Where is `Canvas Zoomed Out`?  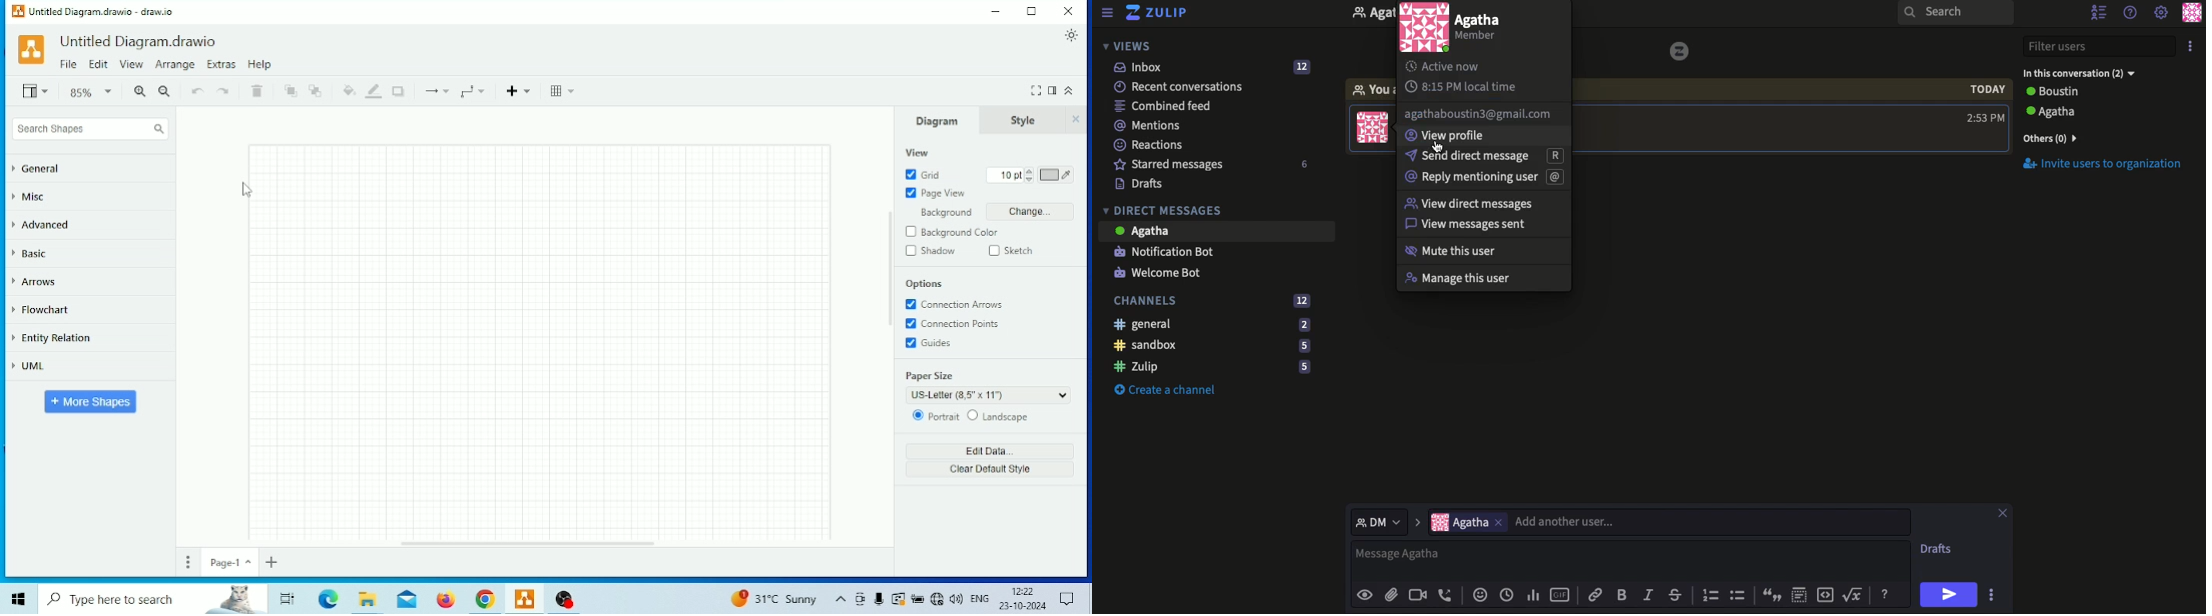
Canvas Zoomed Out is located at coordinates (541, 341).